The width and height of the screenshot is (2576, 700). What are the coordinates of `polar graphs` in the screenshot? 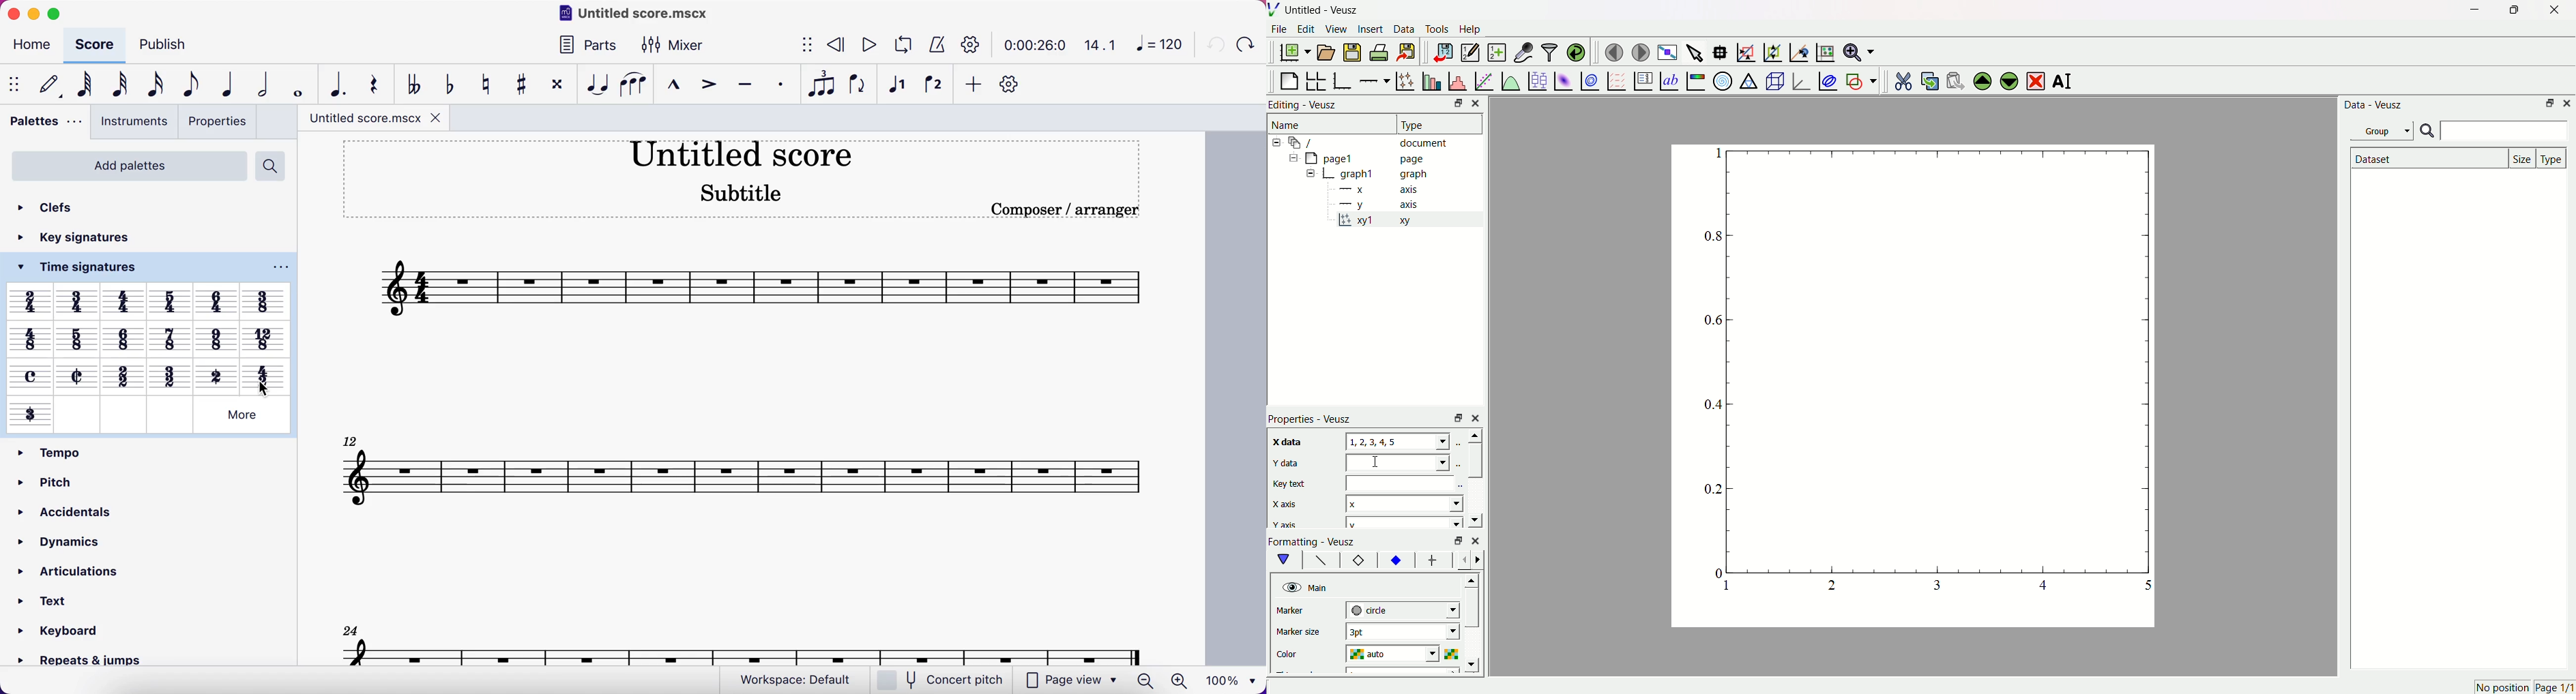 It's located at (1723, 79).